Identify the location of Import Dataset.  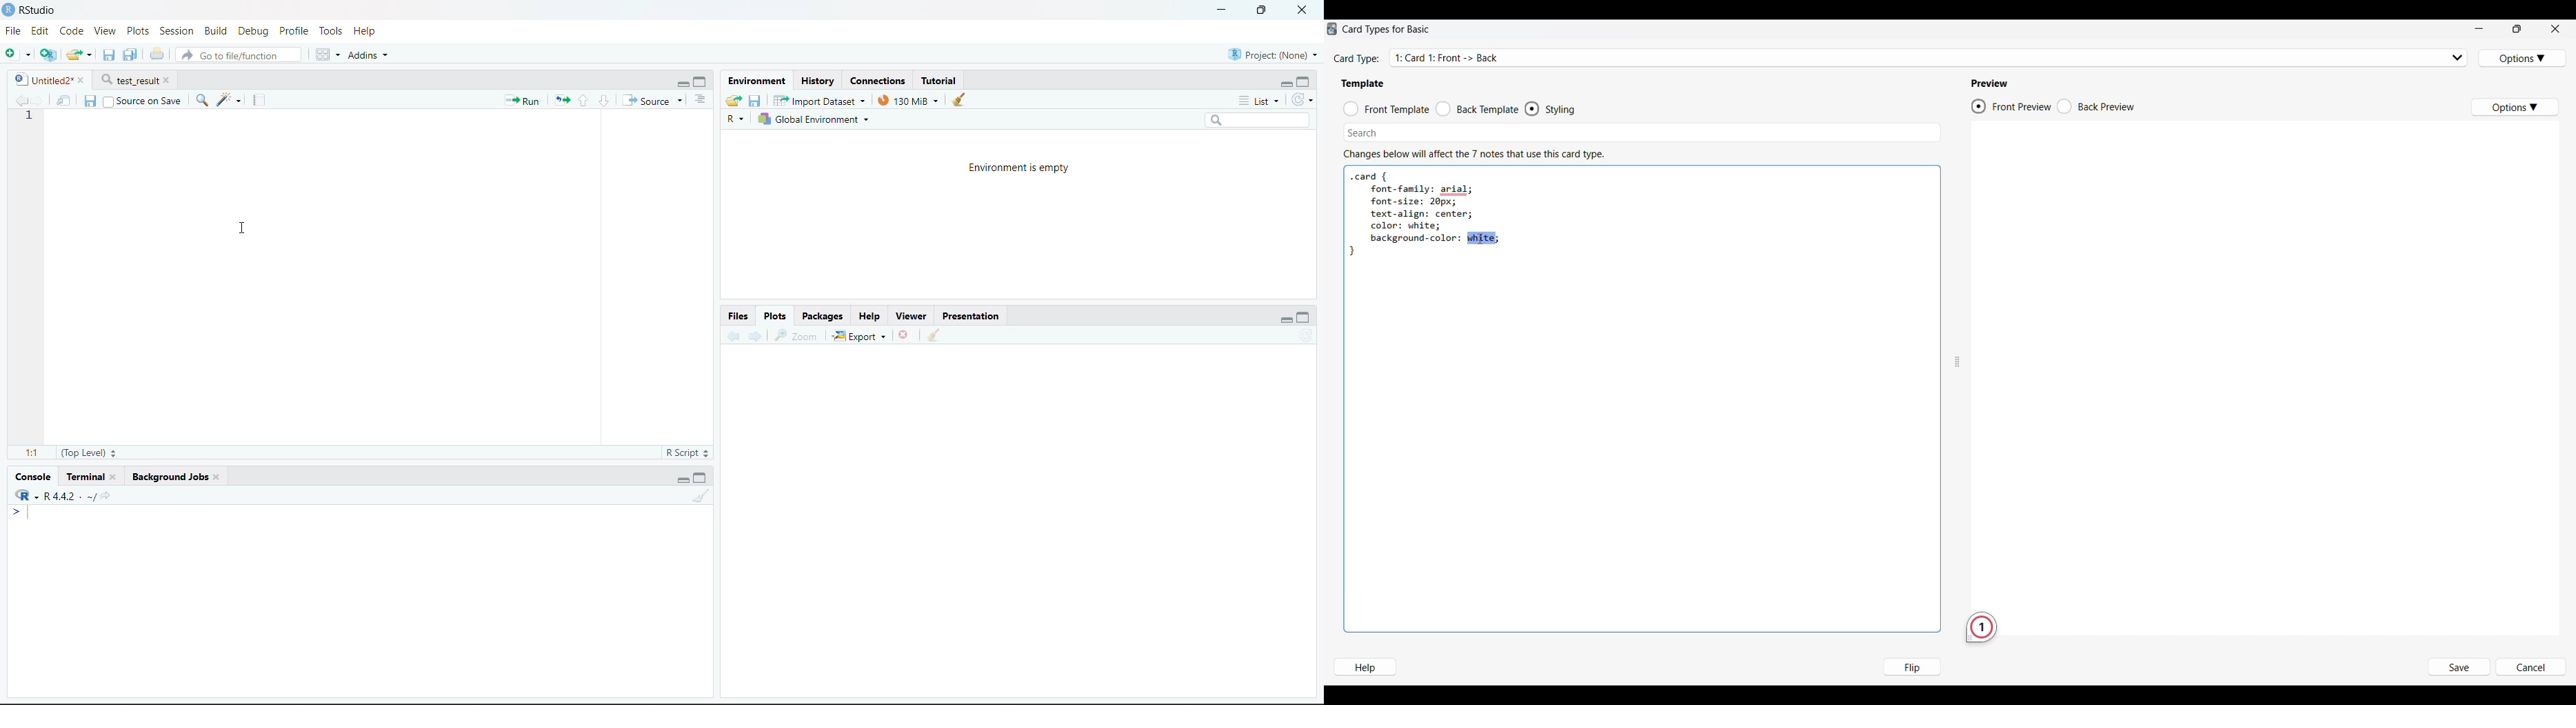
(819, 100).